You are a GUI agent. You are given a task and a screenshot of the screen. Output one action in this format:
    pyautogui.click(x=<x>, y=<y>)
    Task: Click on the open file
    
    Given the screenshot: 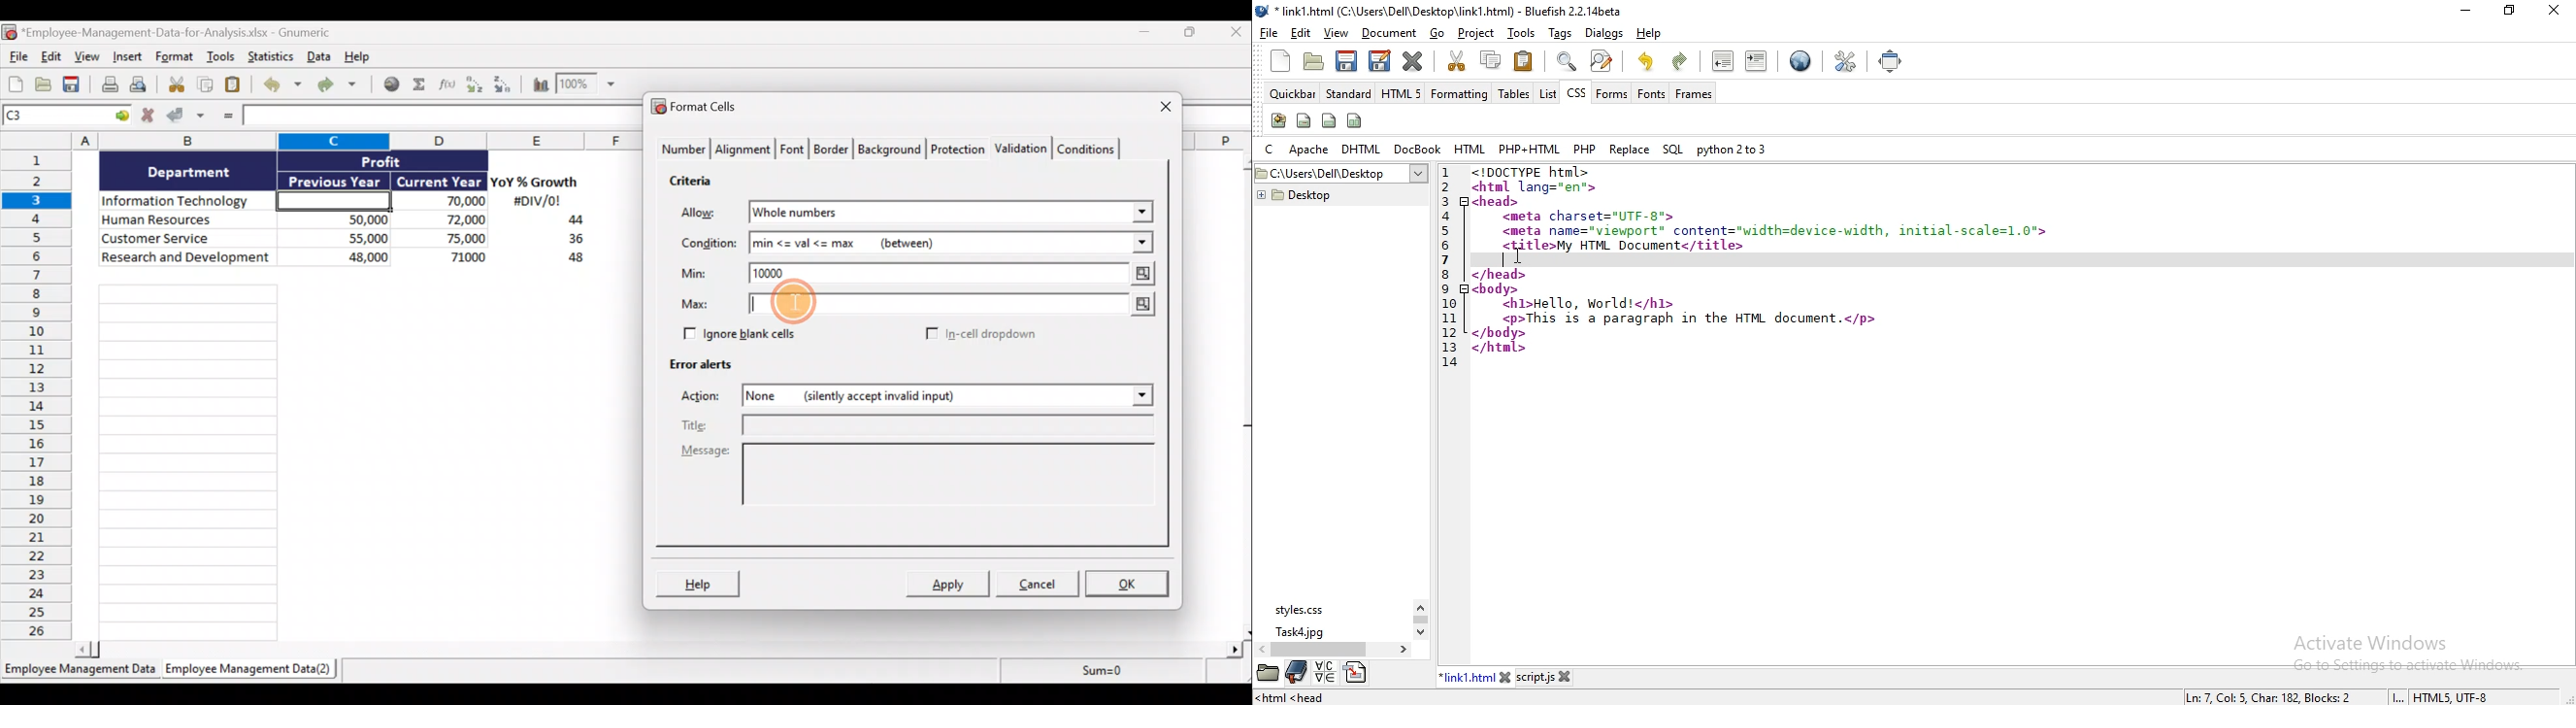 What is the action you would take?
    pyautogui.click(x=1311, y=62)
    